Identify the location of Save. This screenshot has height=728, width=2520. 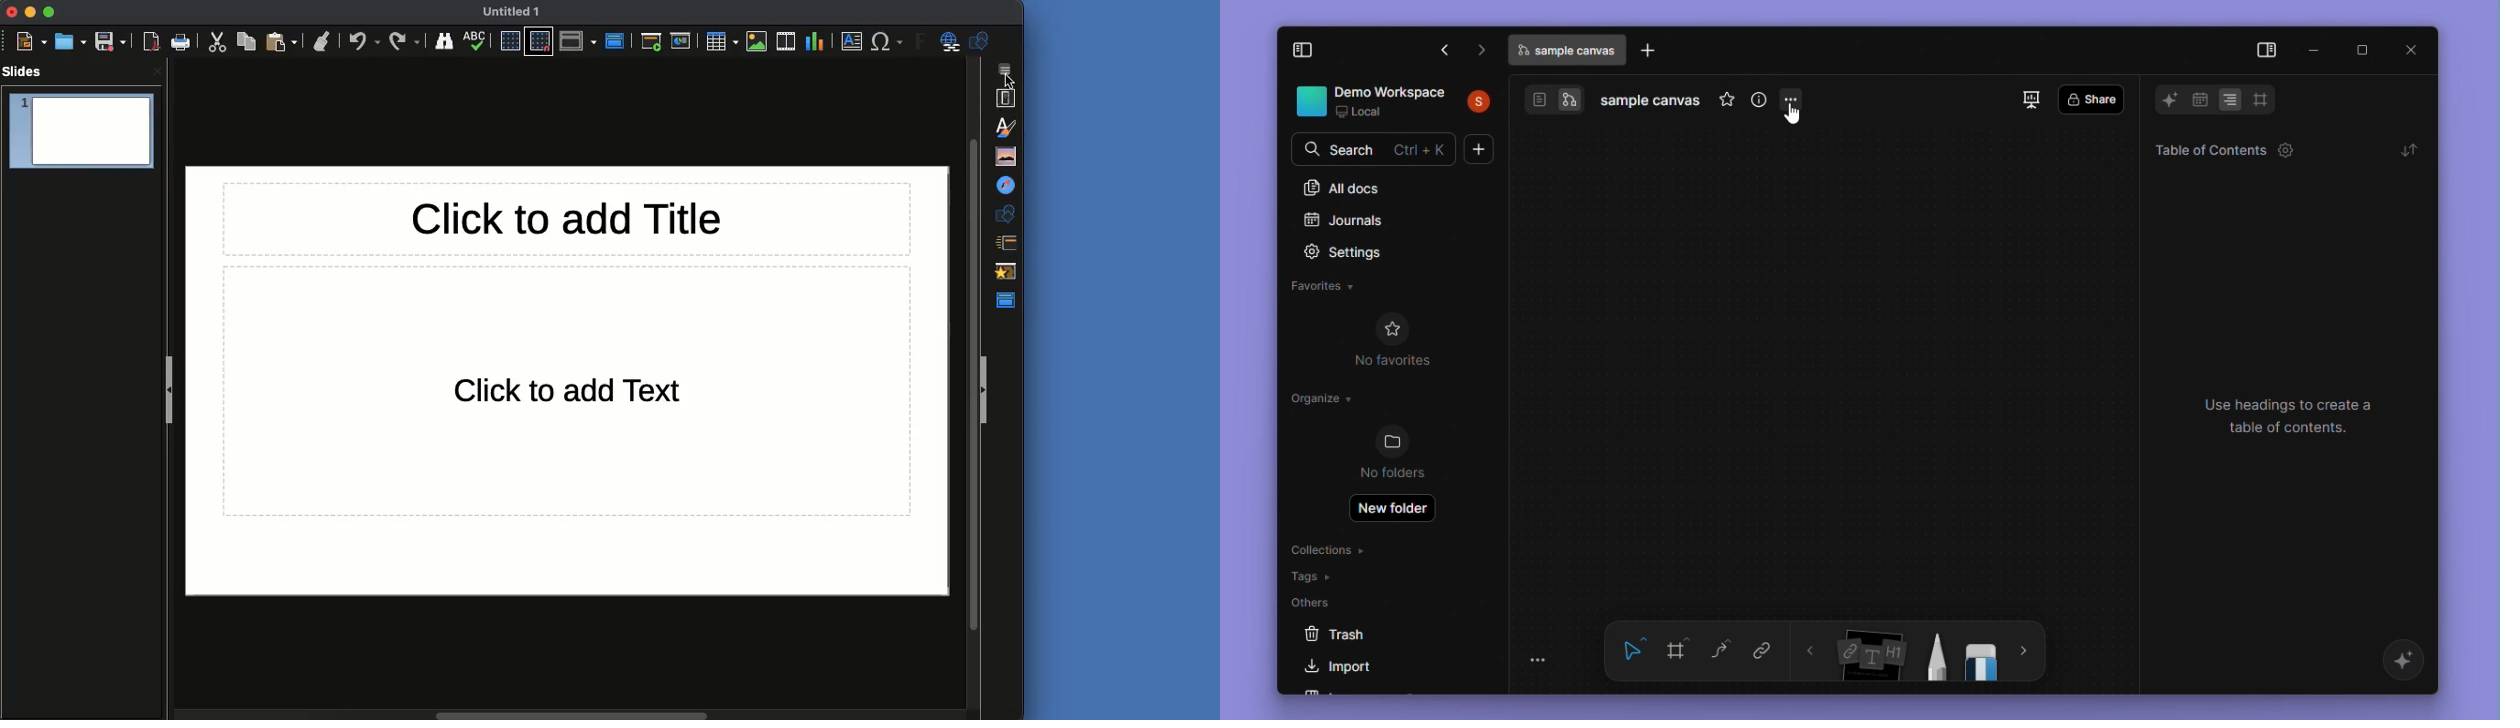
(111, 40).